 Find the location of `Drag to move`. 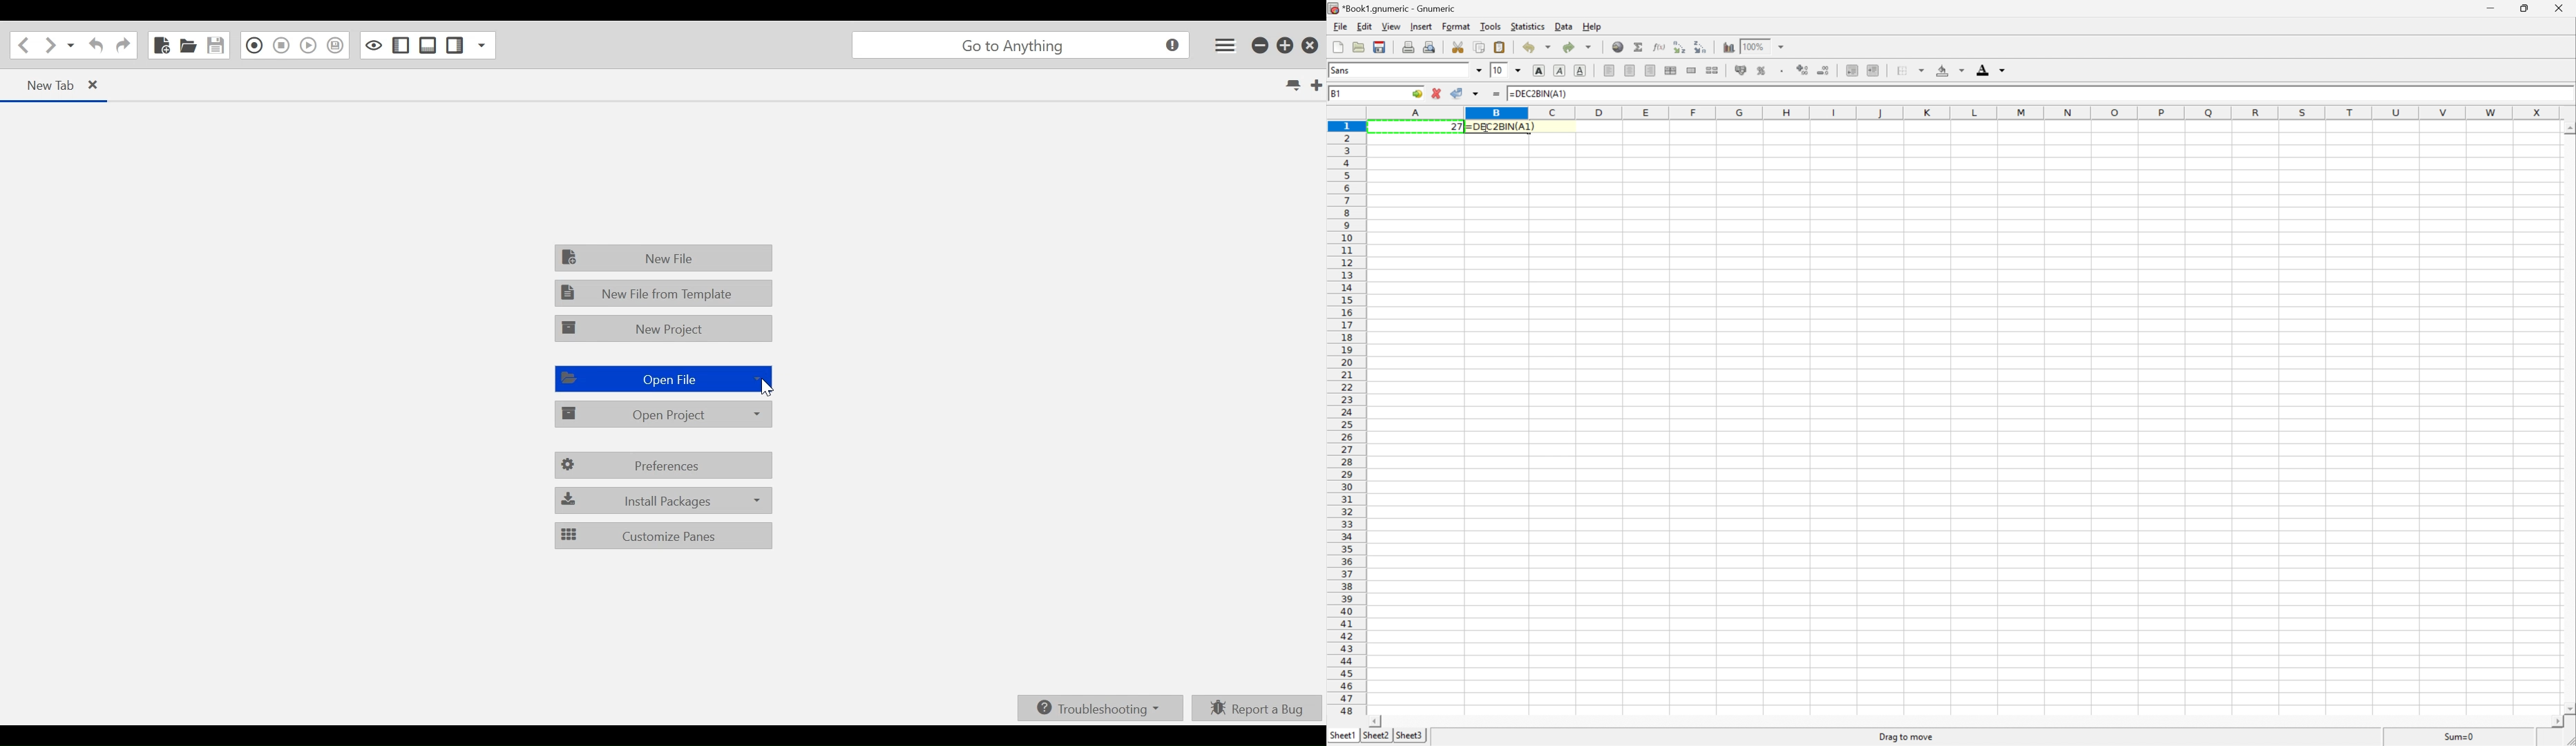

Drag to move is located at coordinates (1907, 738).